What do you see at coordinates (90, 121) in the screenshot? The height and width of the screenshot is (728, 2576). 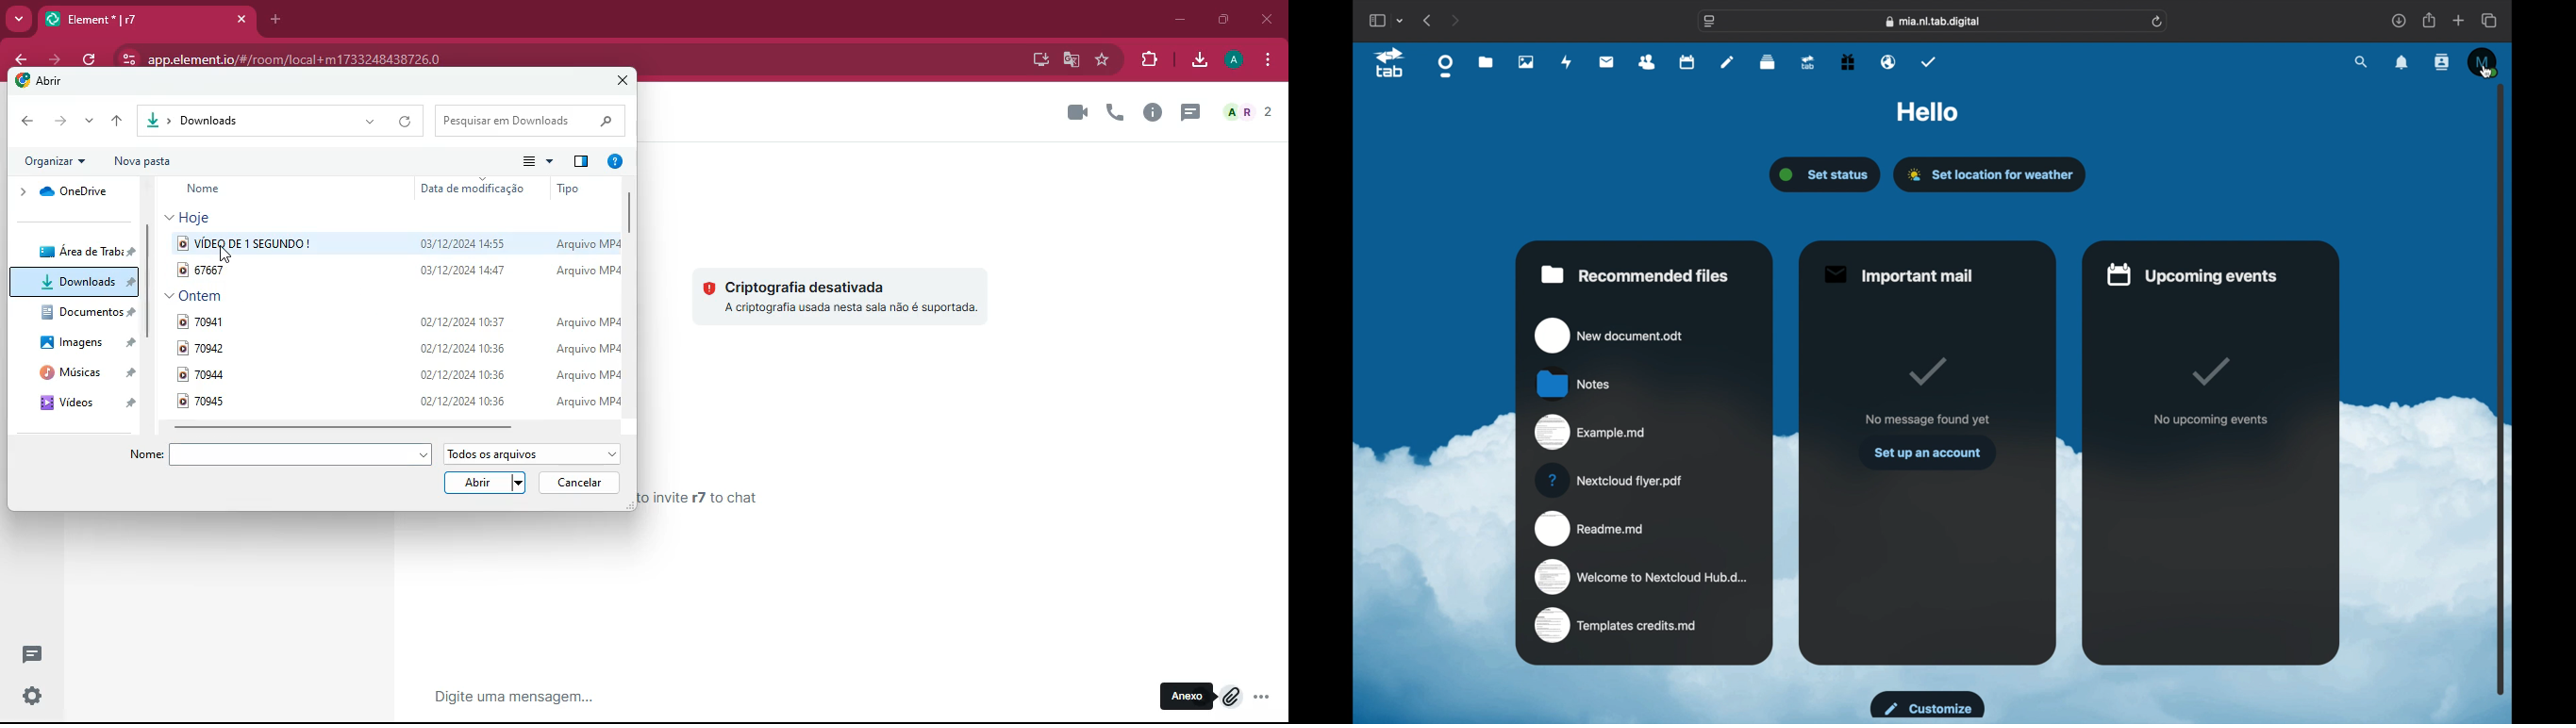 I see `more` at bounding box center [90, 121].